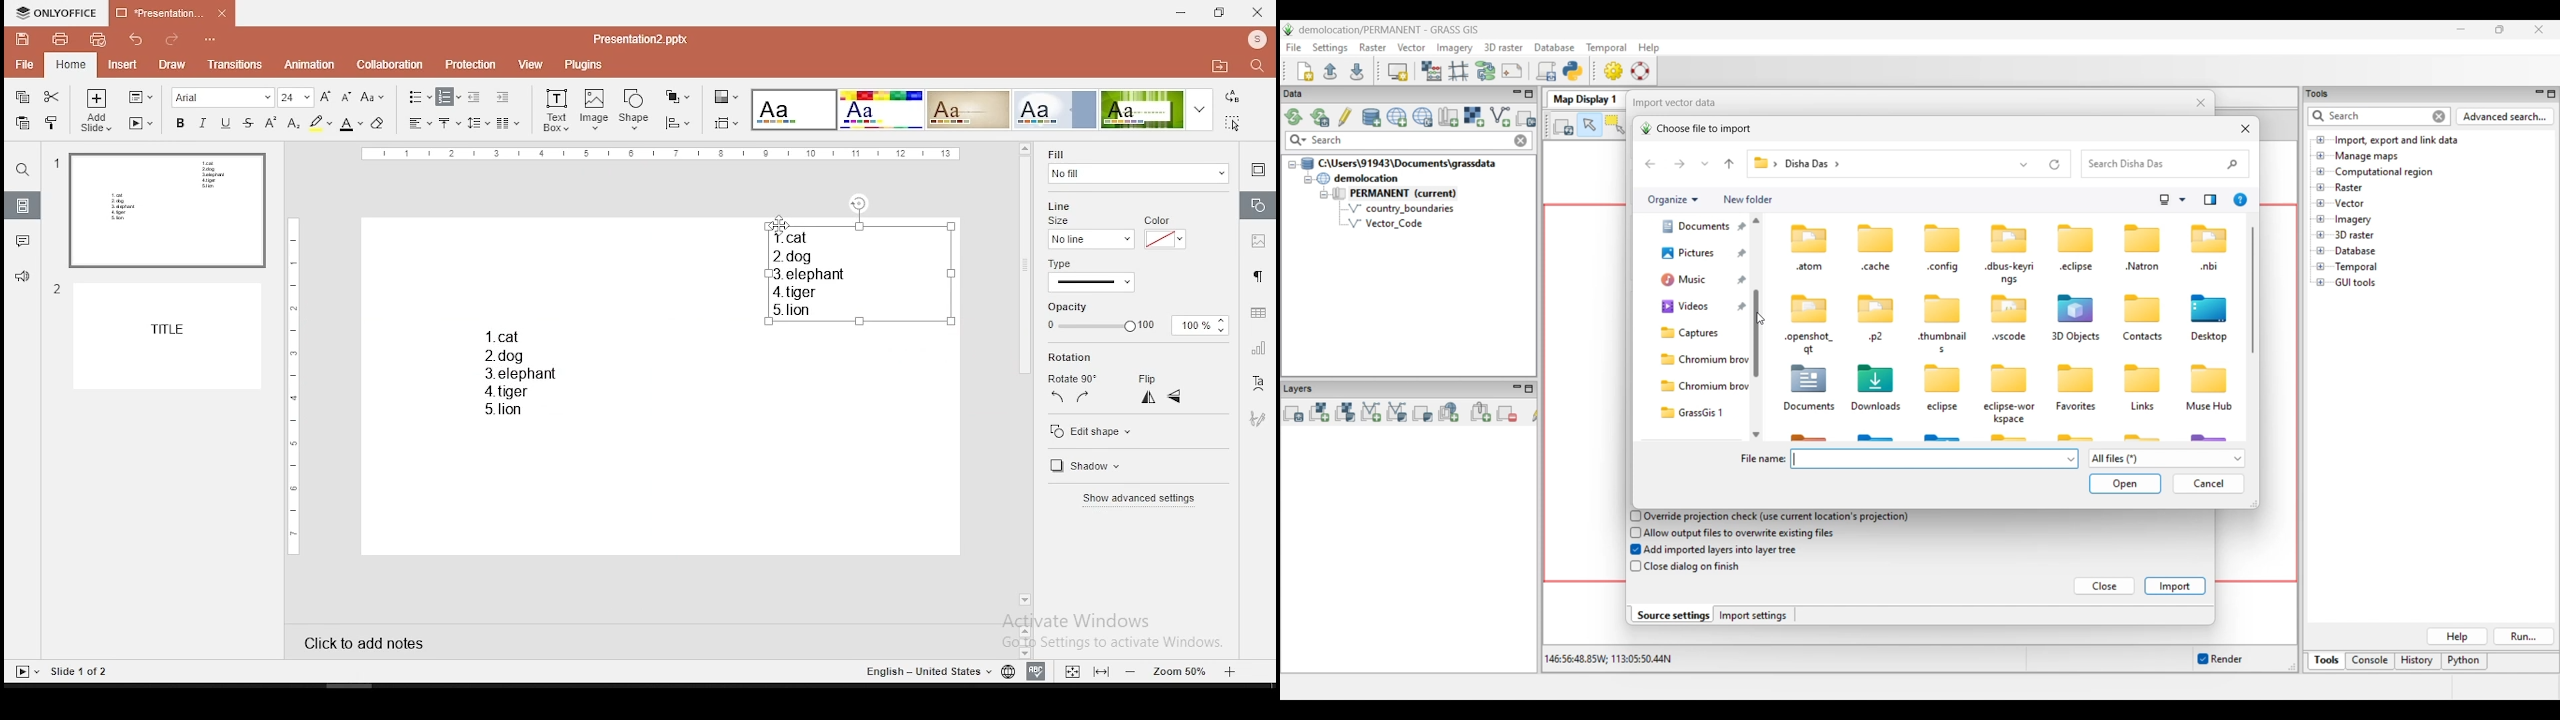 This screenshot has height=728, width=2576. Describe the element at coordinates (449, 97) in the screenshot. I see `numbering` at that location.